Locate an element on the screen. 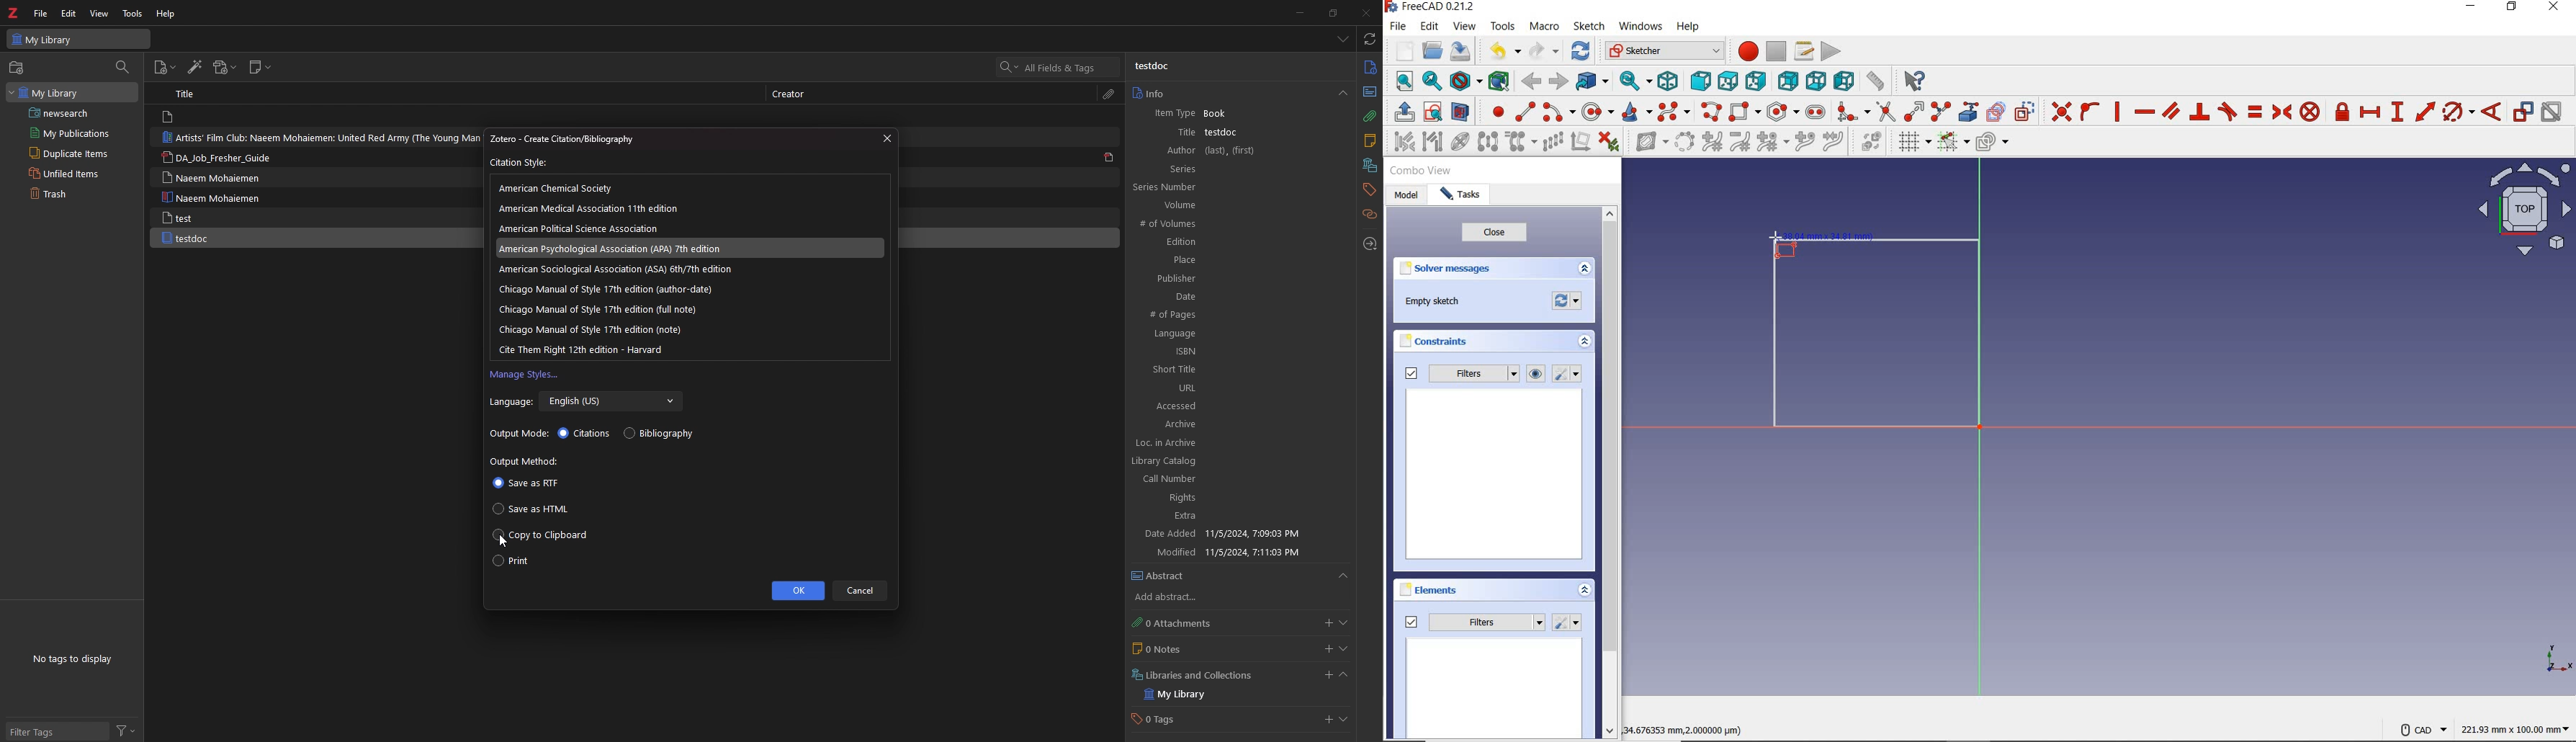 The width and height of the screenshot is (2576, 756). constrain point onto object is located at coordinates (2090, 112).